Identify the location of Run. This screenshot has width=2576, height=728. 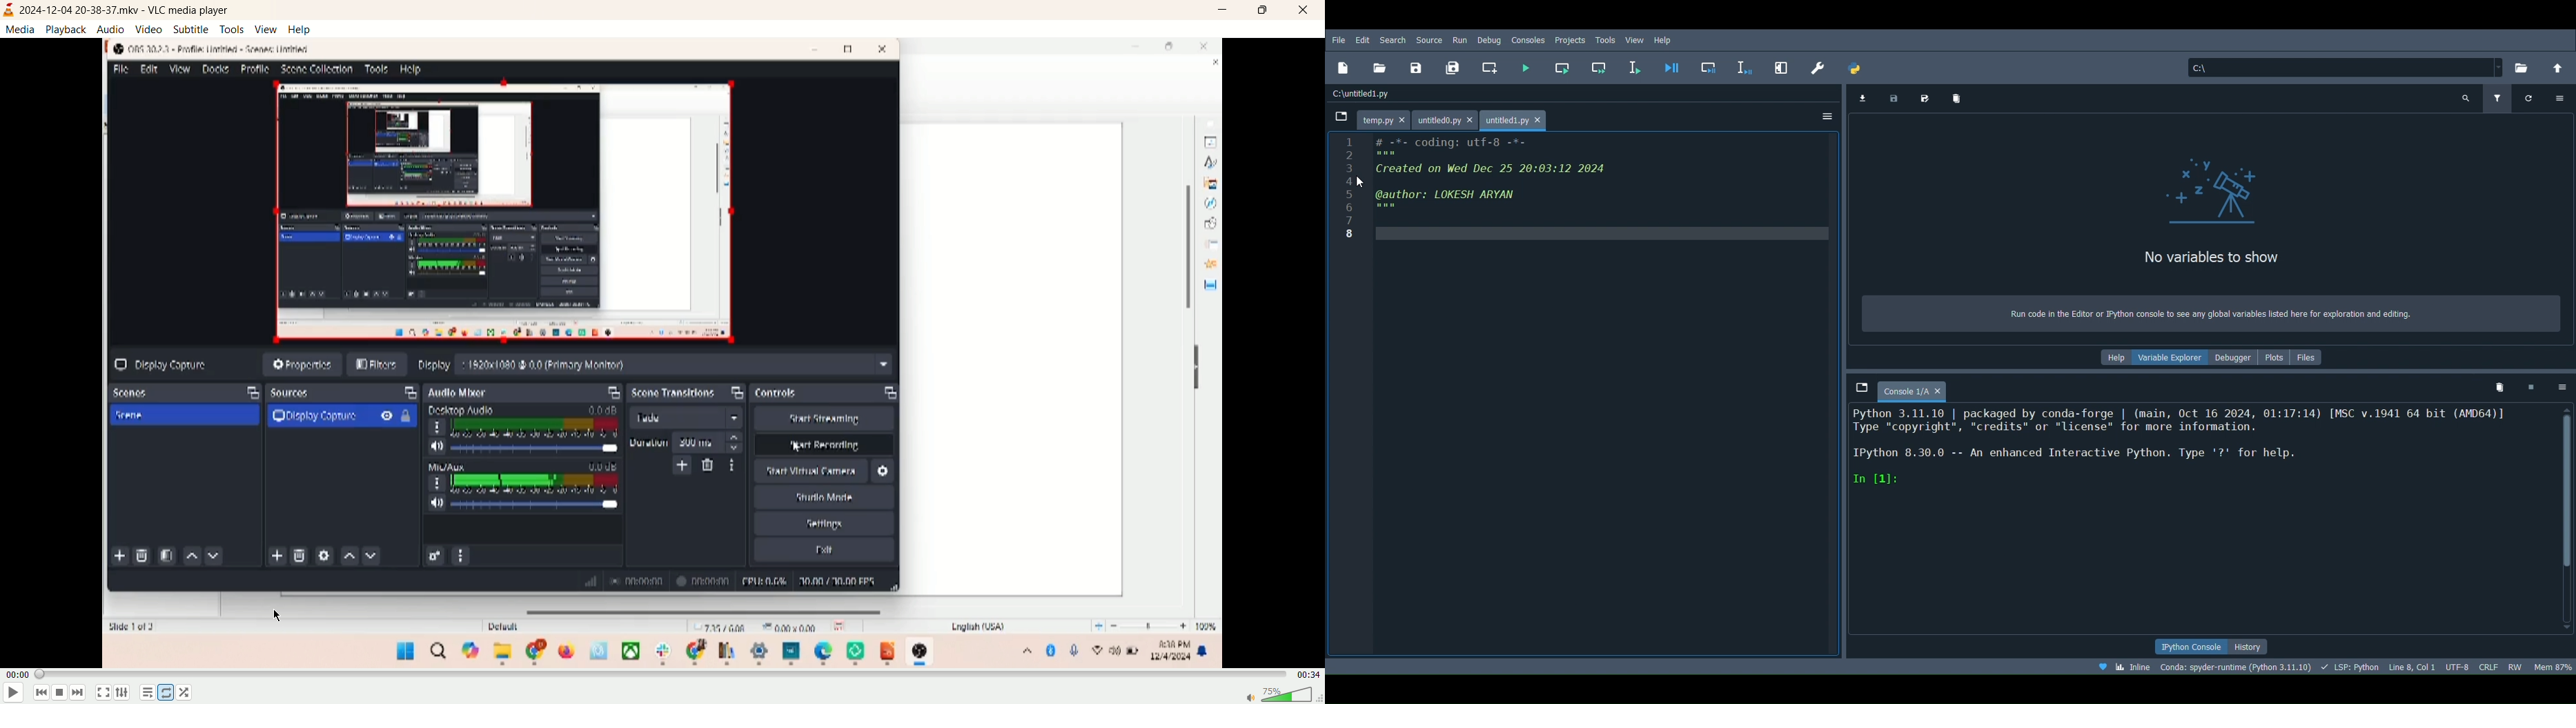
(1458, 38).